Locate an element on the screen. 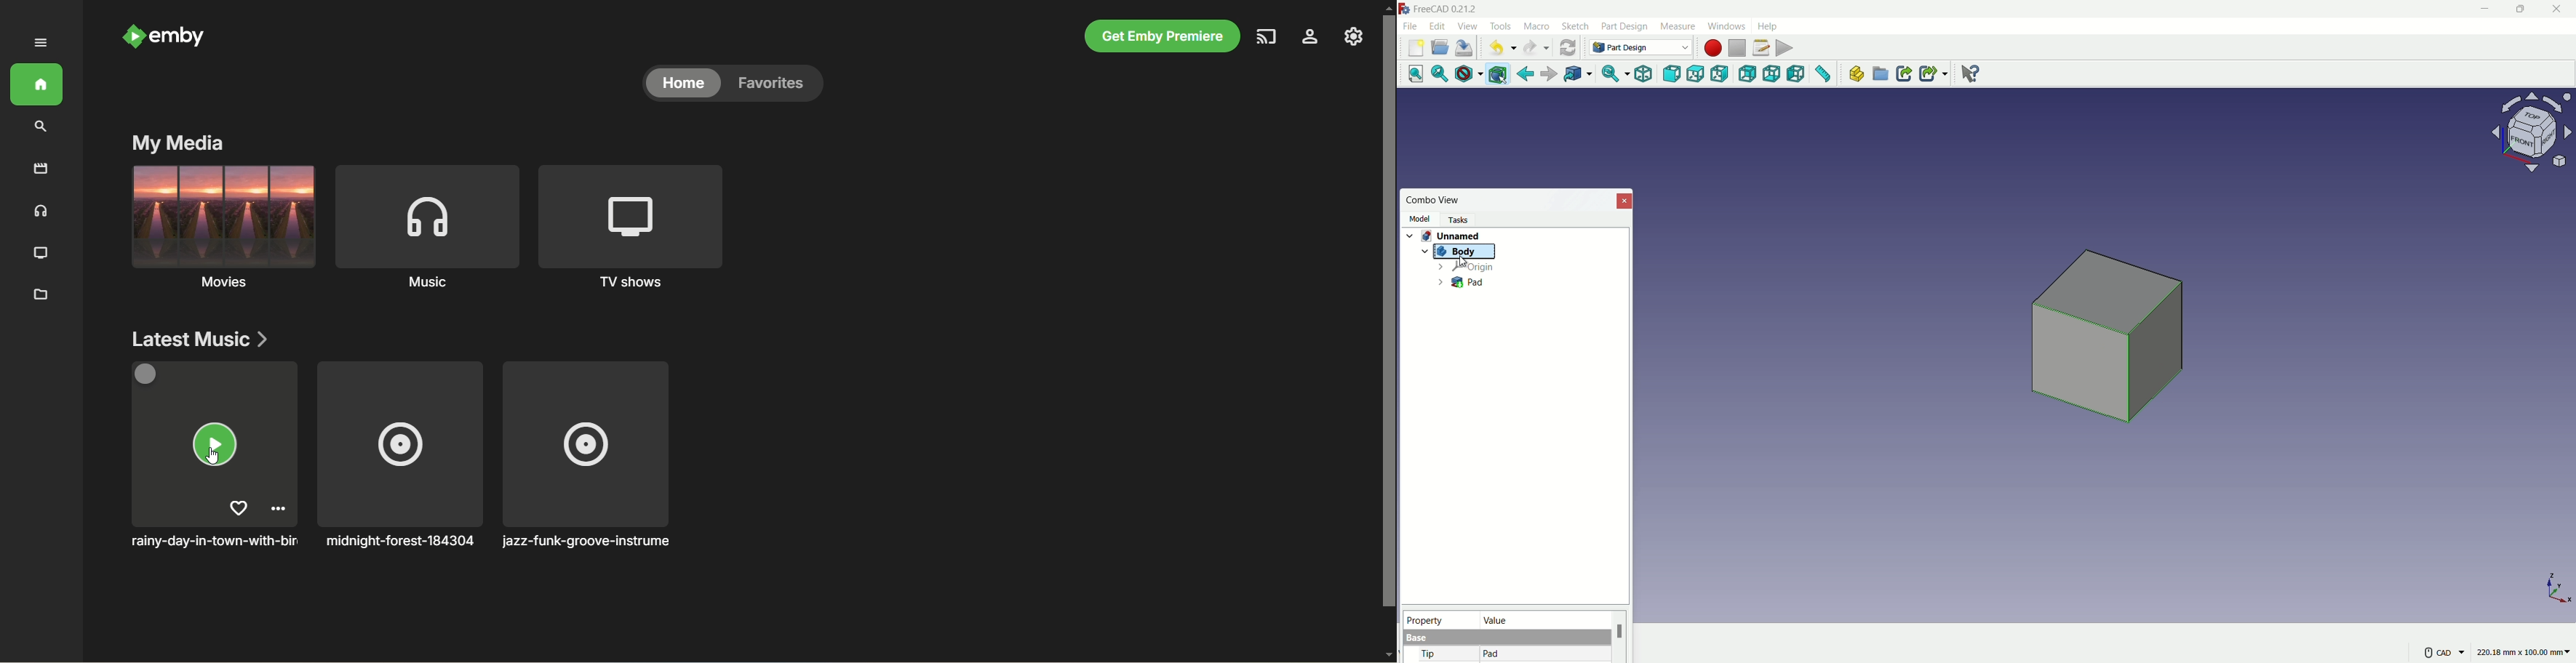 The image size is (2576, 672). preset viewpoint is located at coordinates (2536, 138).